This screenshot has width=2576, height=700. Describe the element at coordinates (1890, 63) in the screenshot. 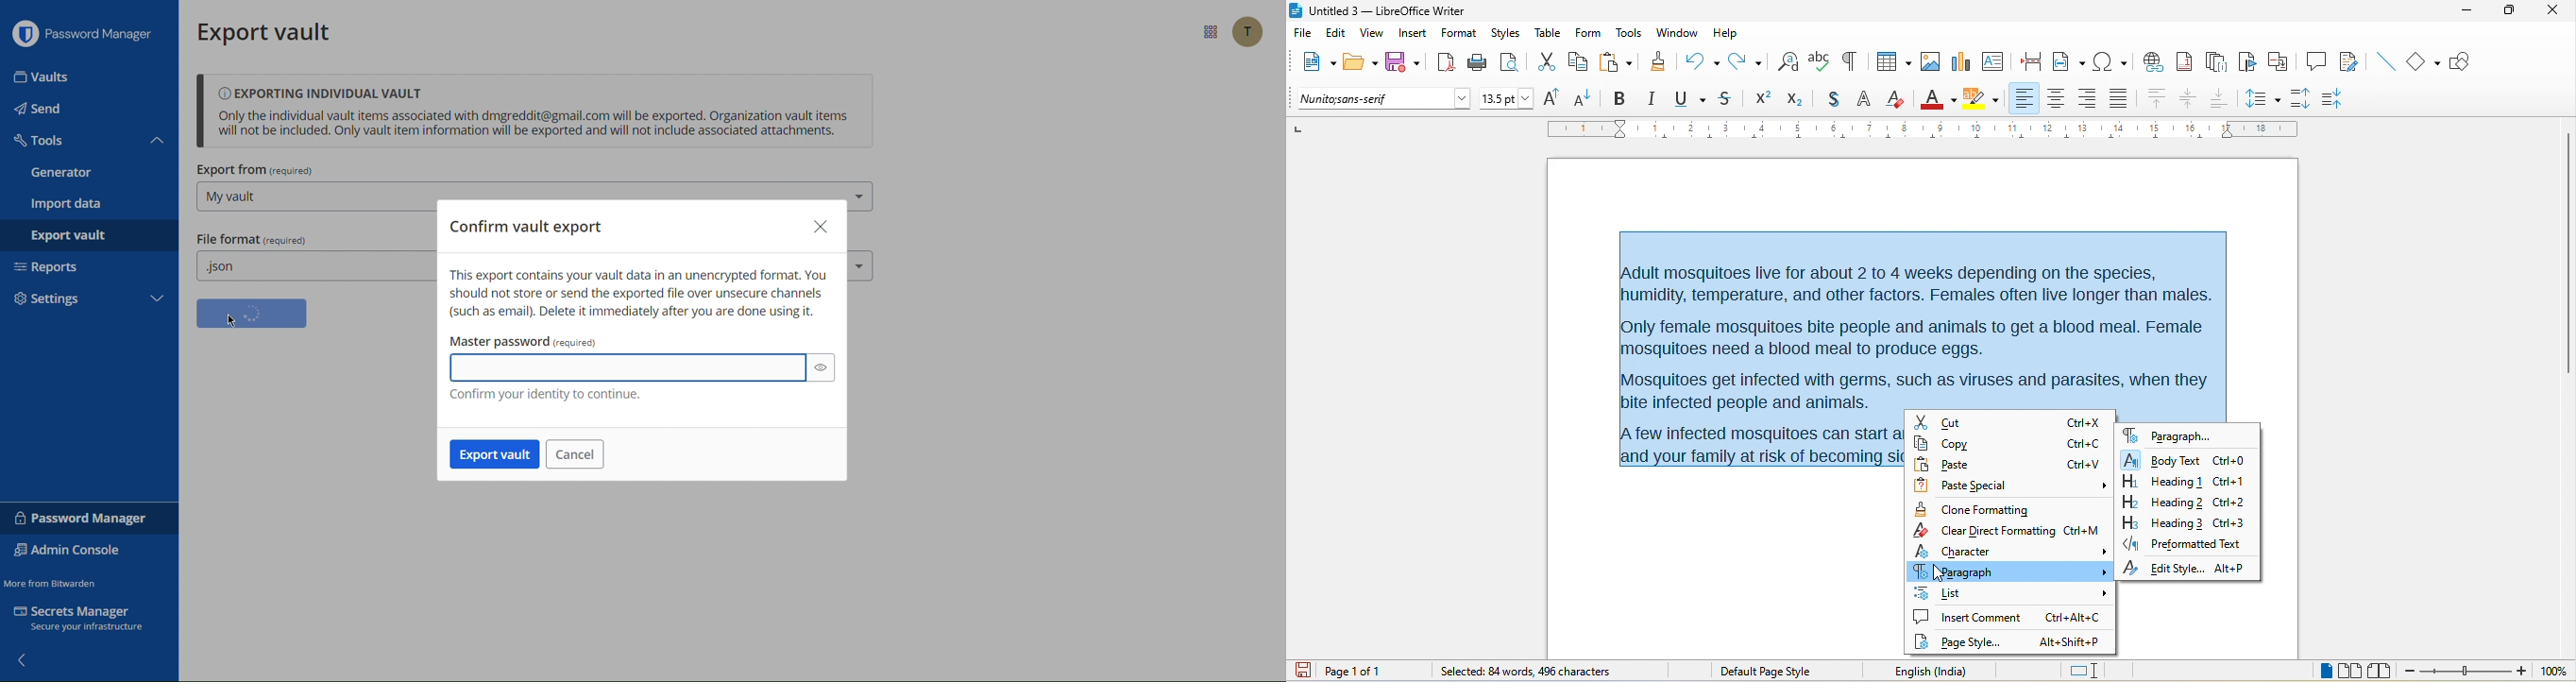

I see `table` at that location.